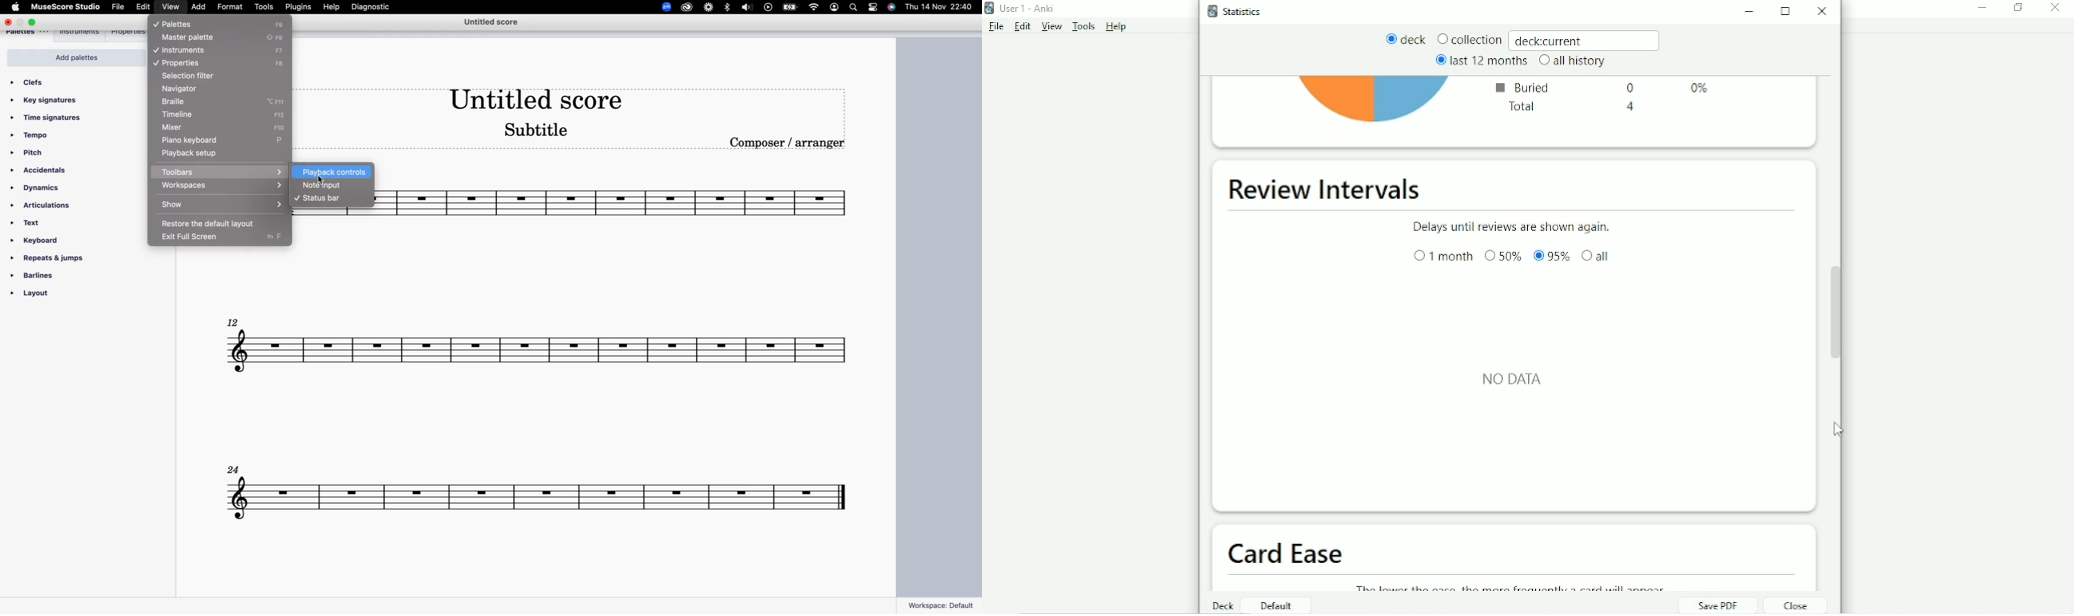 Image resolution: width=2100 pixels, height=616 pixels. I want to click on show, so click(222, 205).